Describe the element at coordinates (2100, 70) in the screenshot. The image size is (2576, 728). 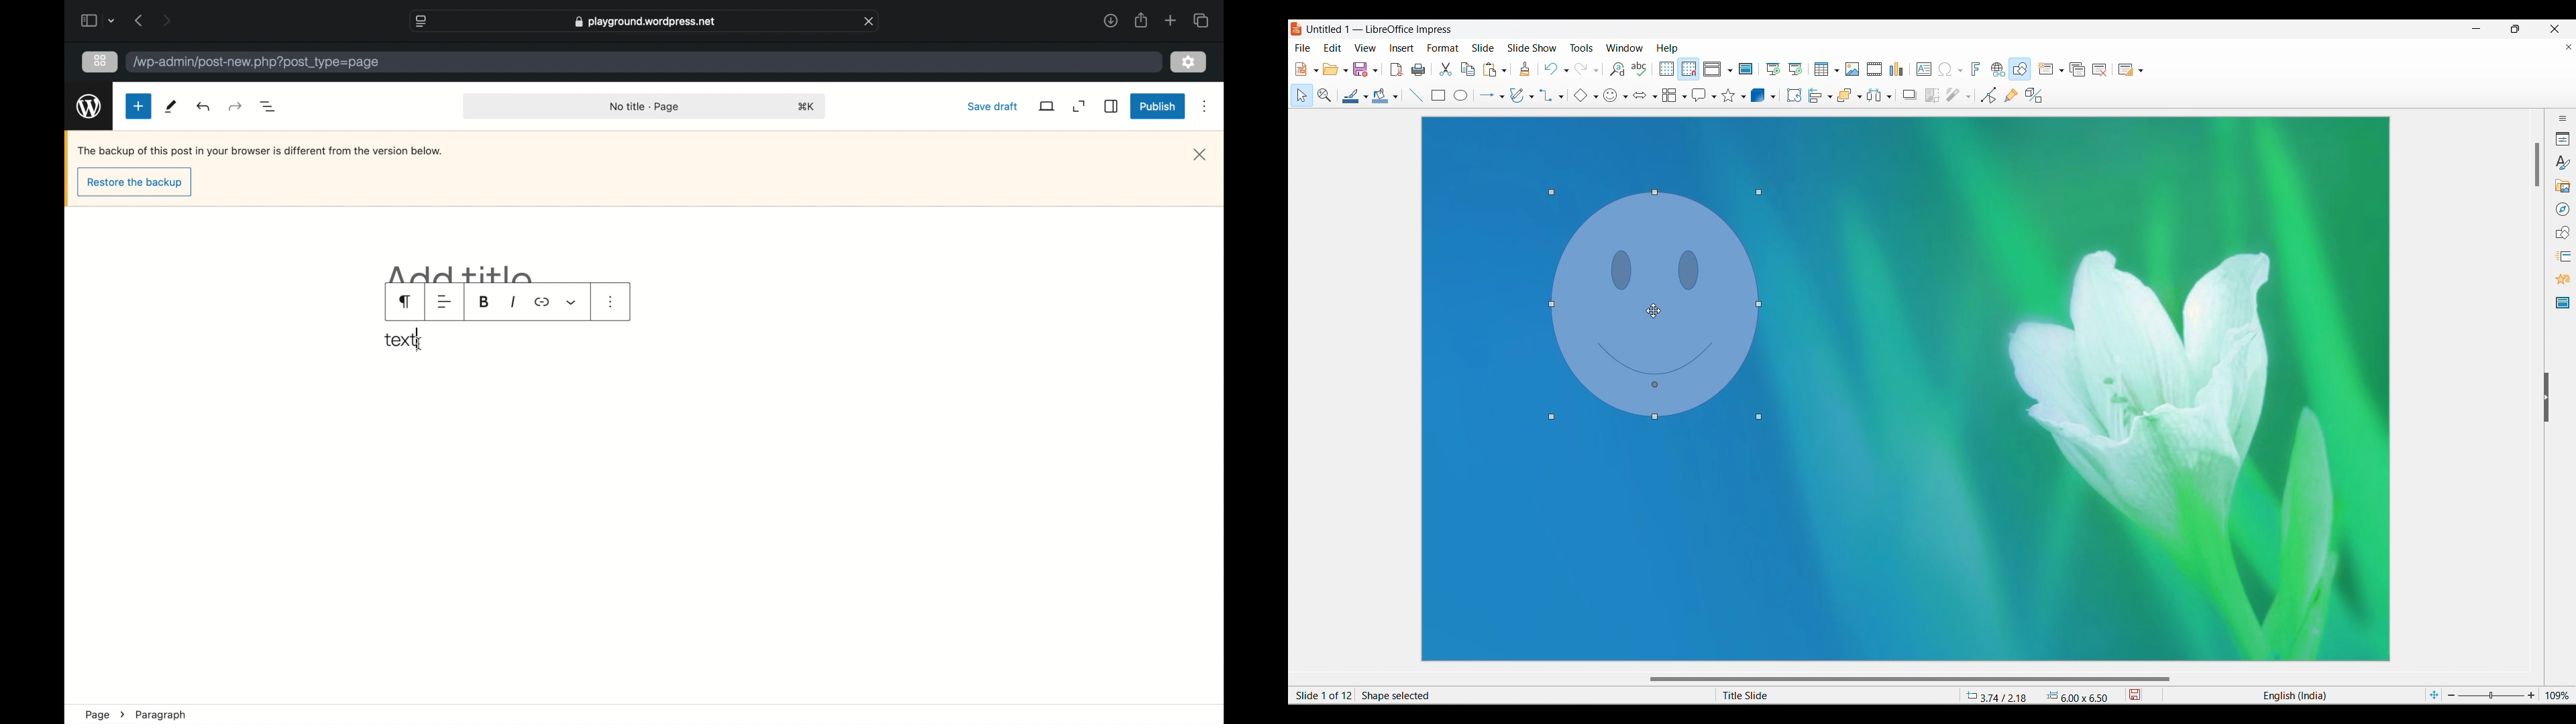
I see `Delete slide` at that location.